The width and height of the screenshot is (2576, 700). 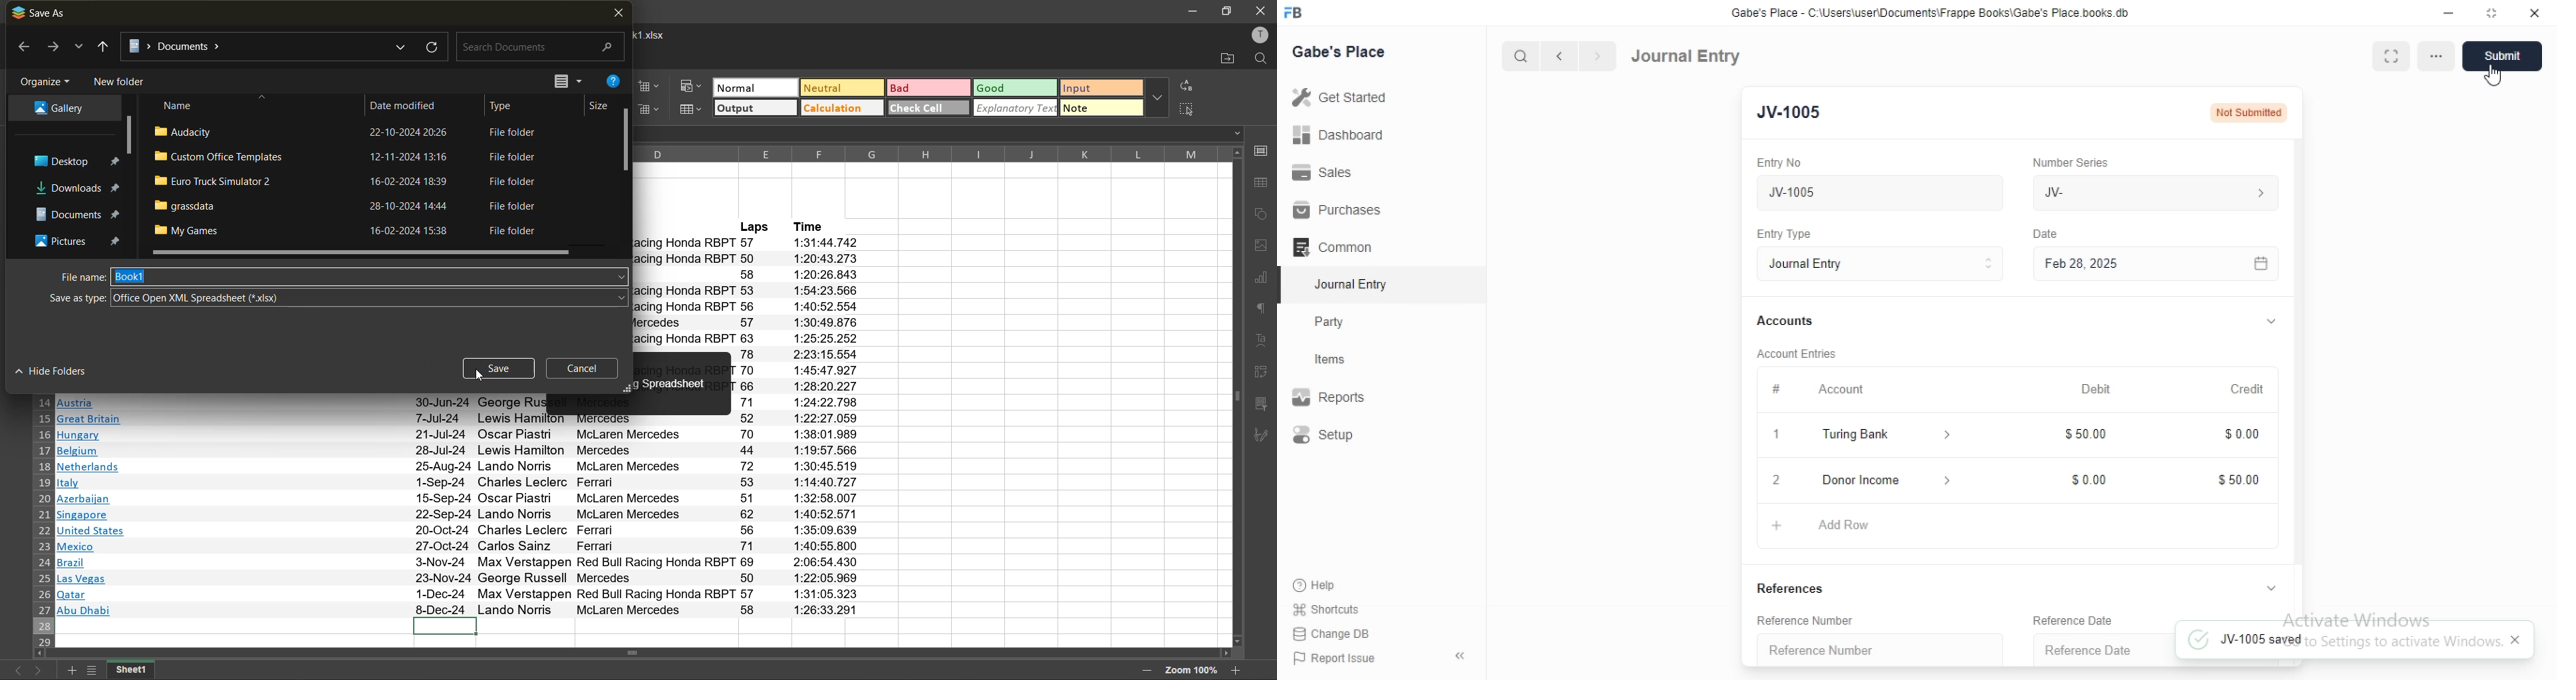 What do you see at coordinates (2048, 236) in the screenshot?
I see `` at bounding box center [2048, 236].